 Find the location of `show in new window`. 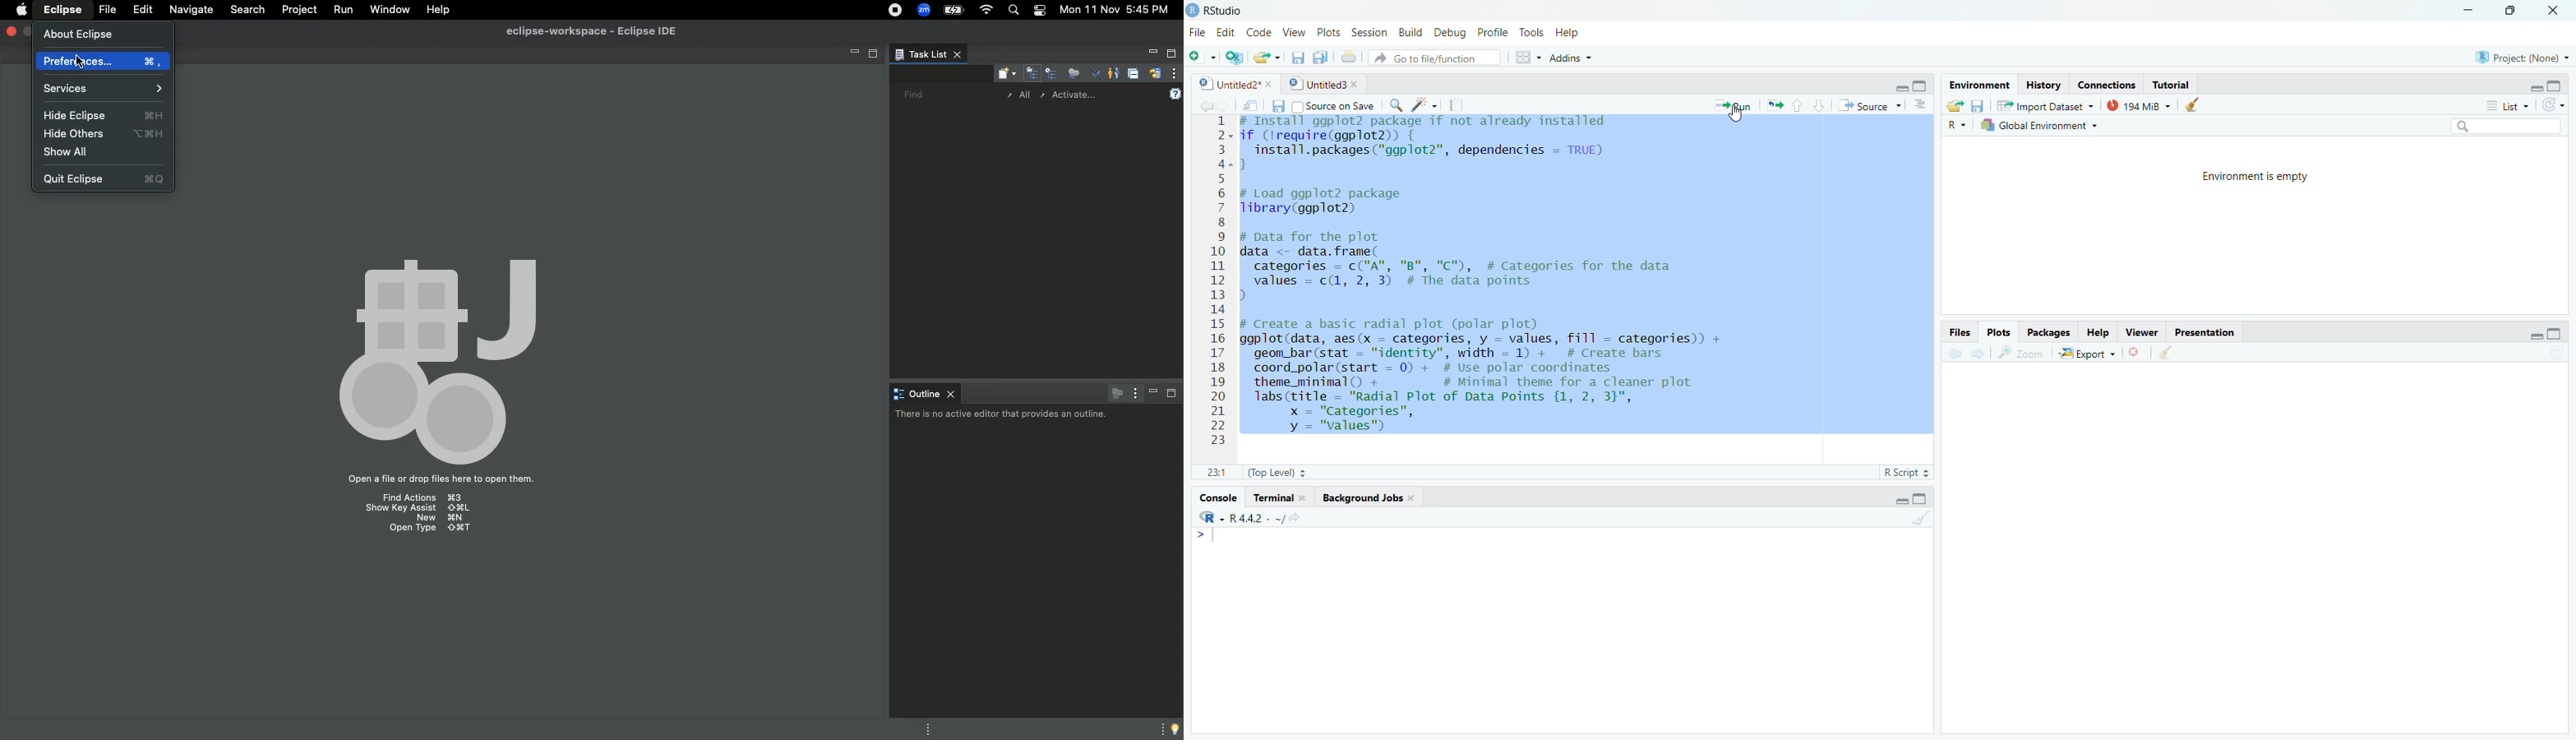

show in new window is located at coordinates (1251, 107).